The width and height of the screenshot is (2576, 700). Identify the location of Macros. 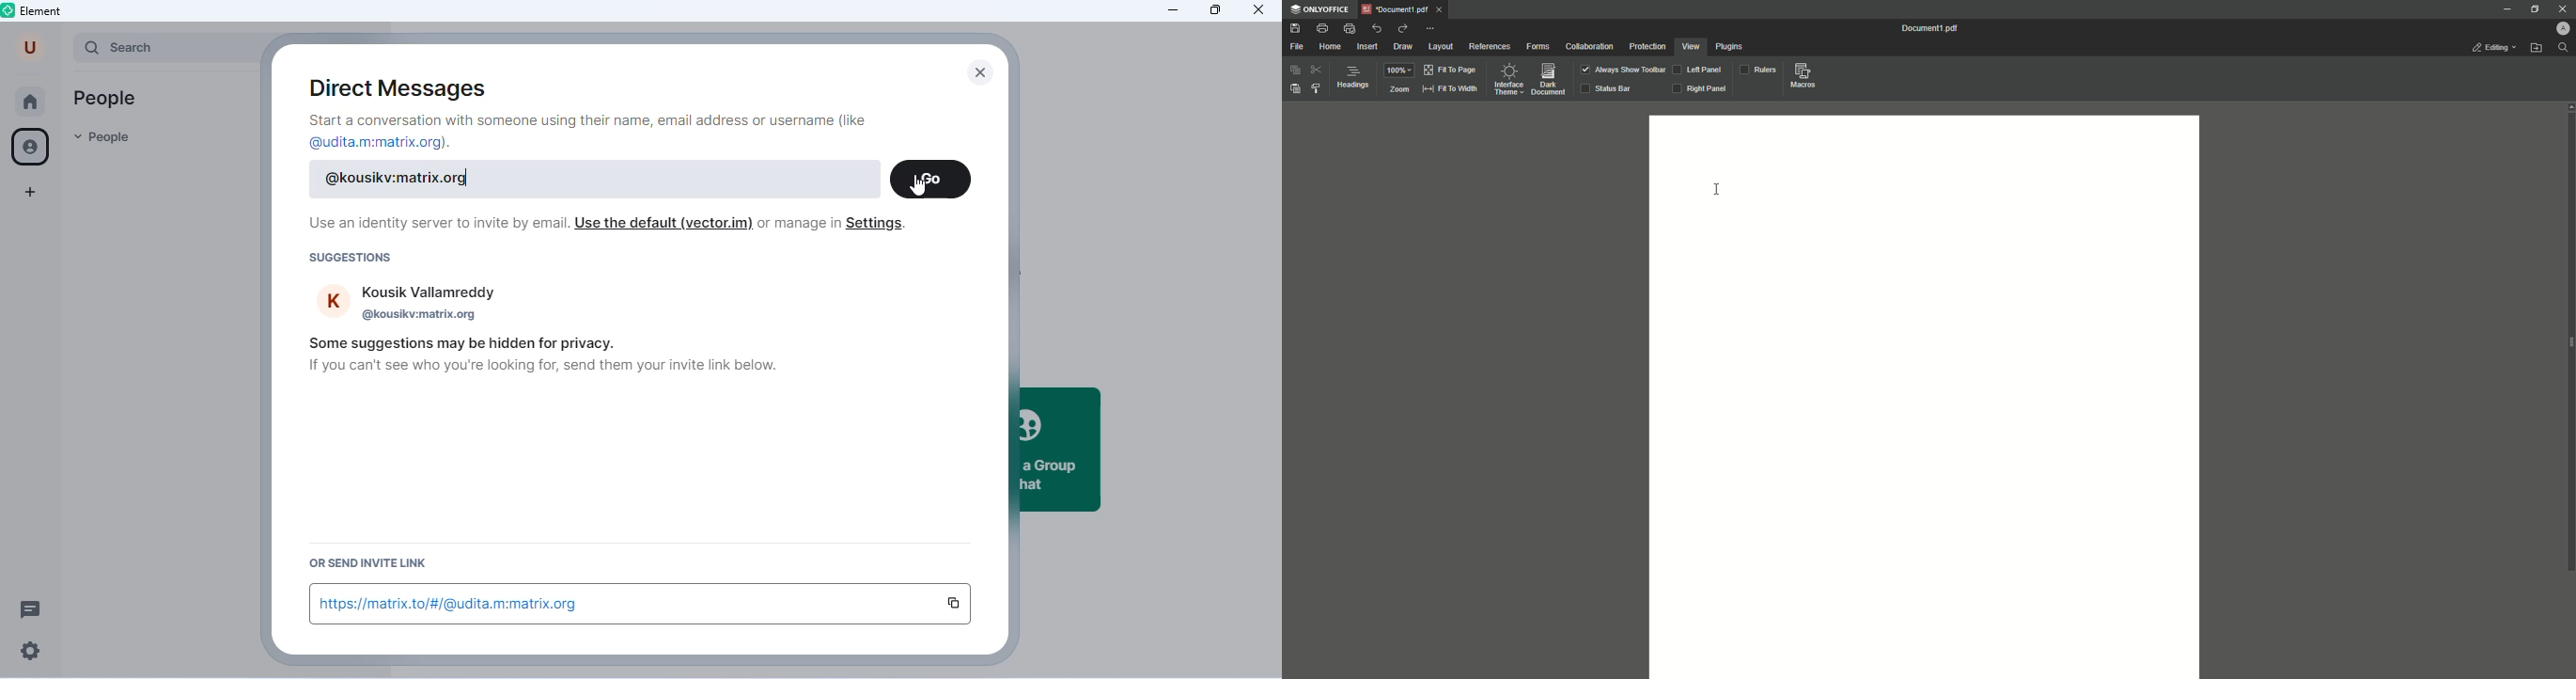
(1801, 75).